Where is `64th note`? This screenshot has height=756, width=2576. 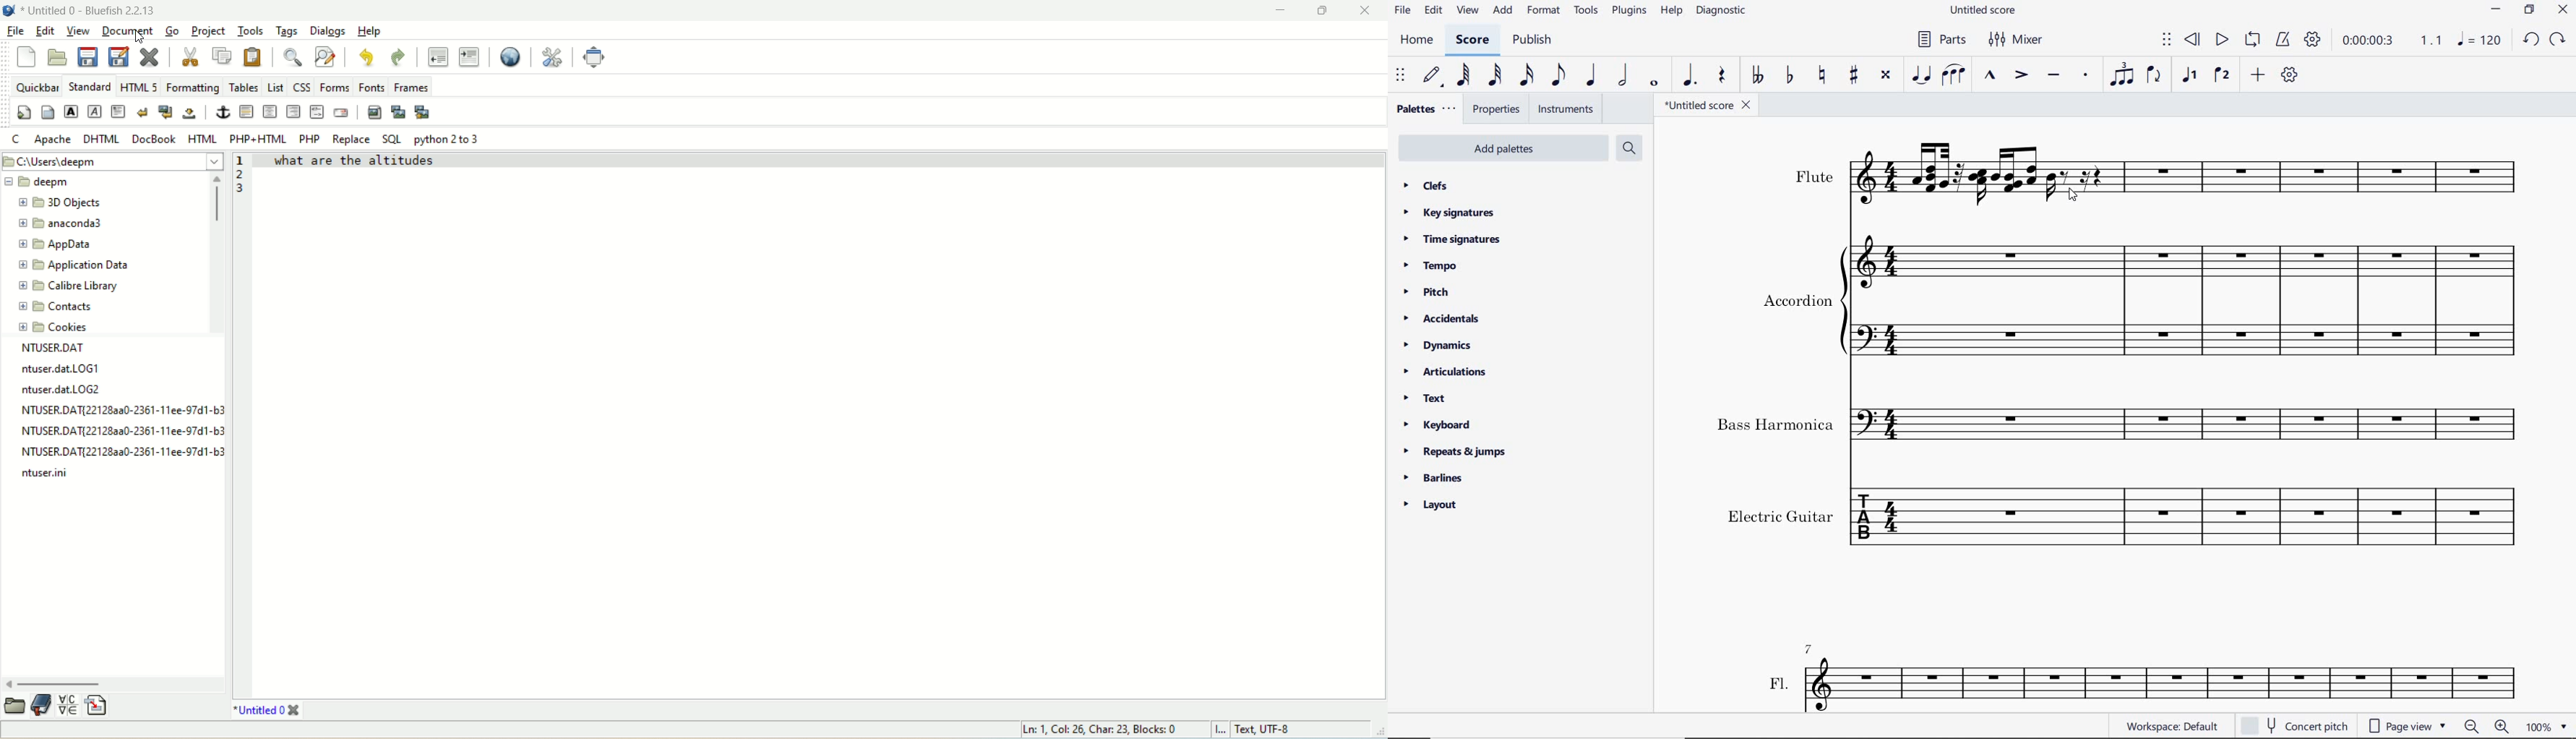
64th note is located at coordinates (1462, 76).